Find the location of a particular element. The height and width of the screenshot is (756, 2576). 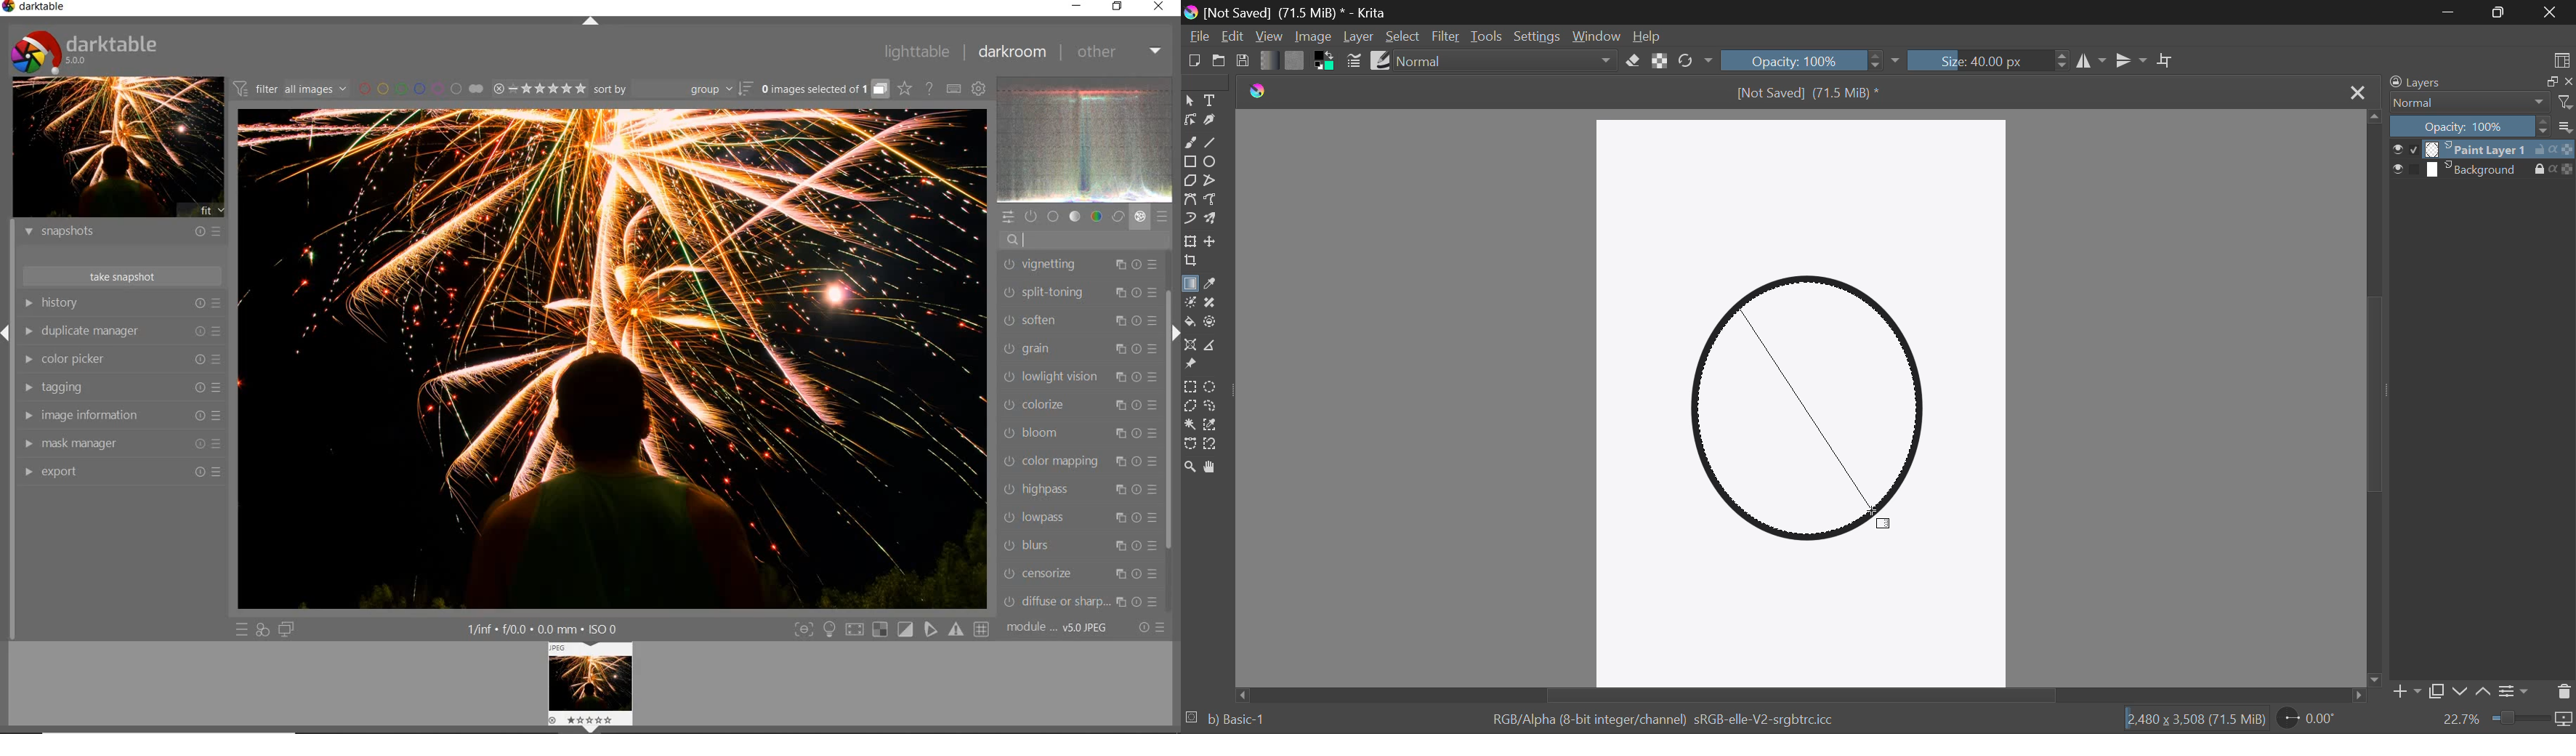

darkroom is located at coordinates (1011, 52).